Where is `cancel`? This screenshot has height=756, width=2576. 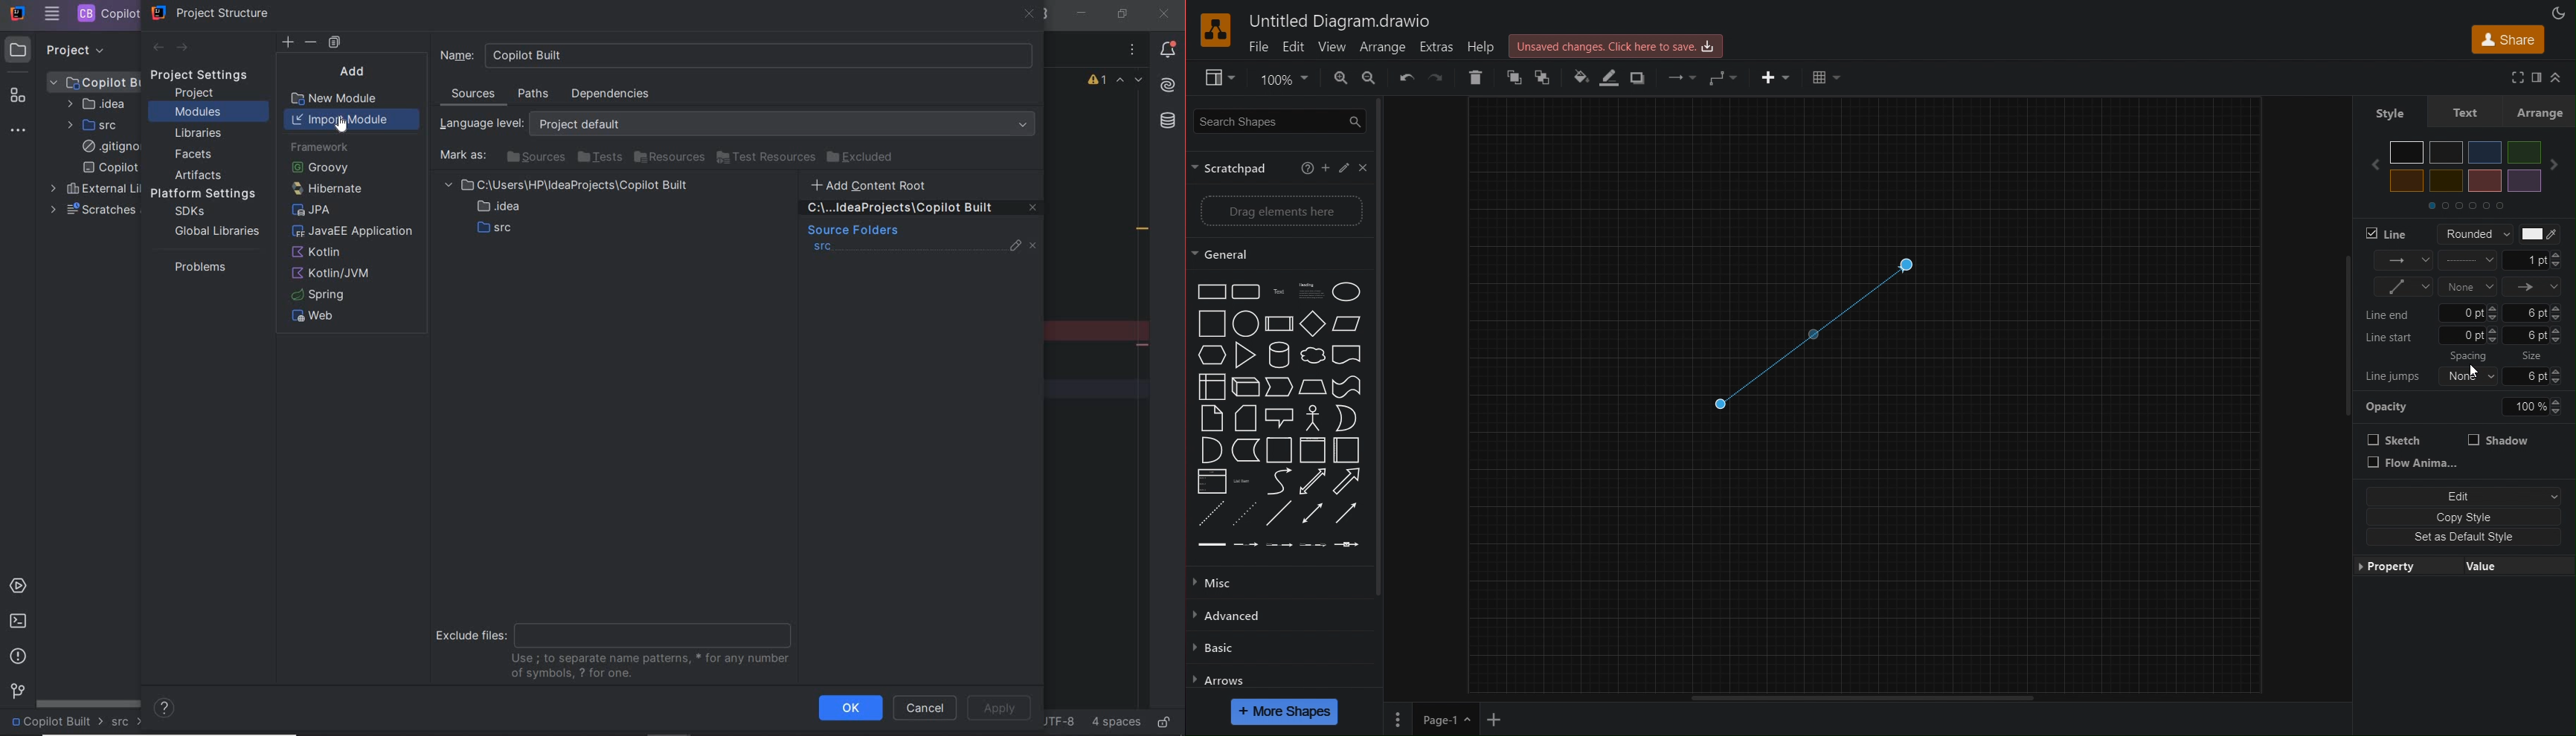 cancel is located at coordinates (925, 709).